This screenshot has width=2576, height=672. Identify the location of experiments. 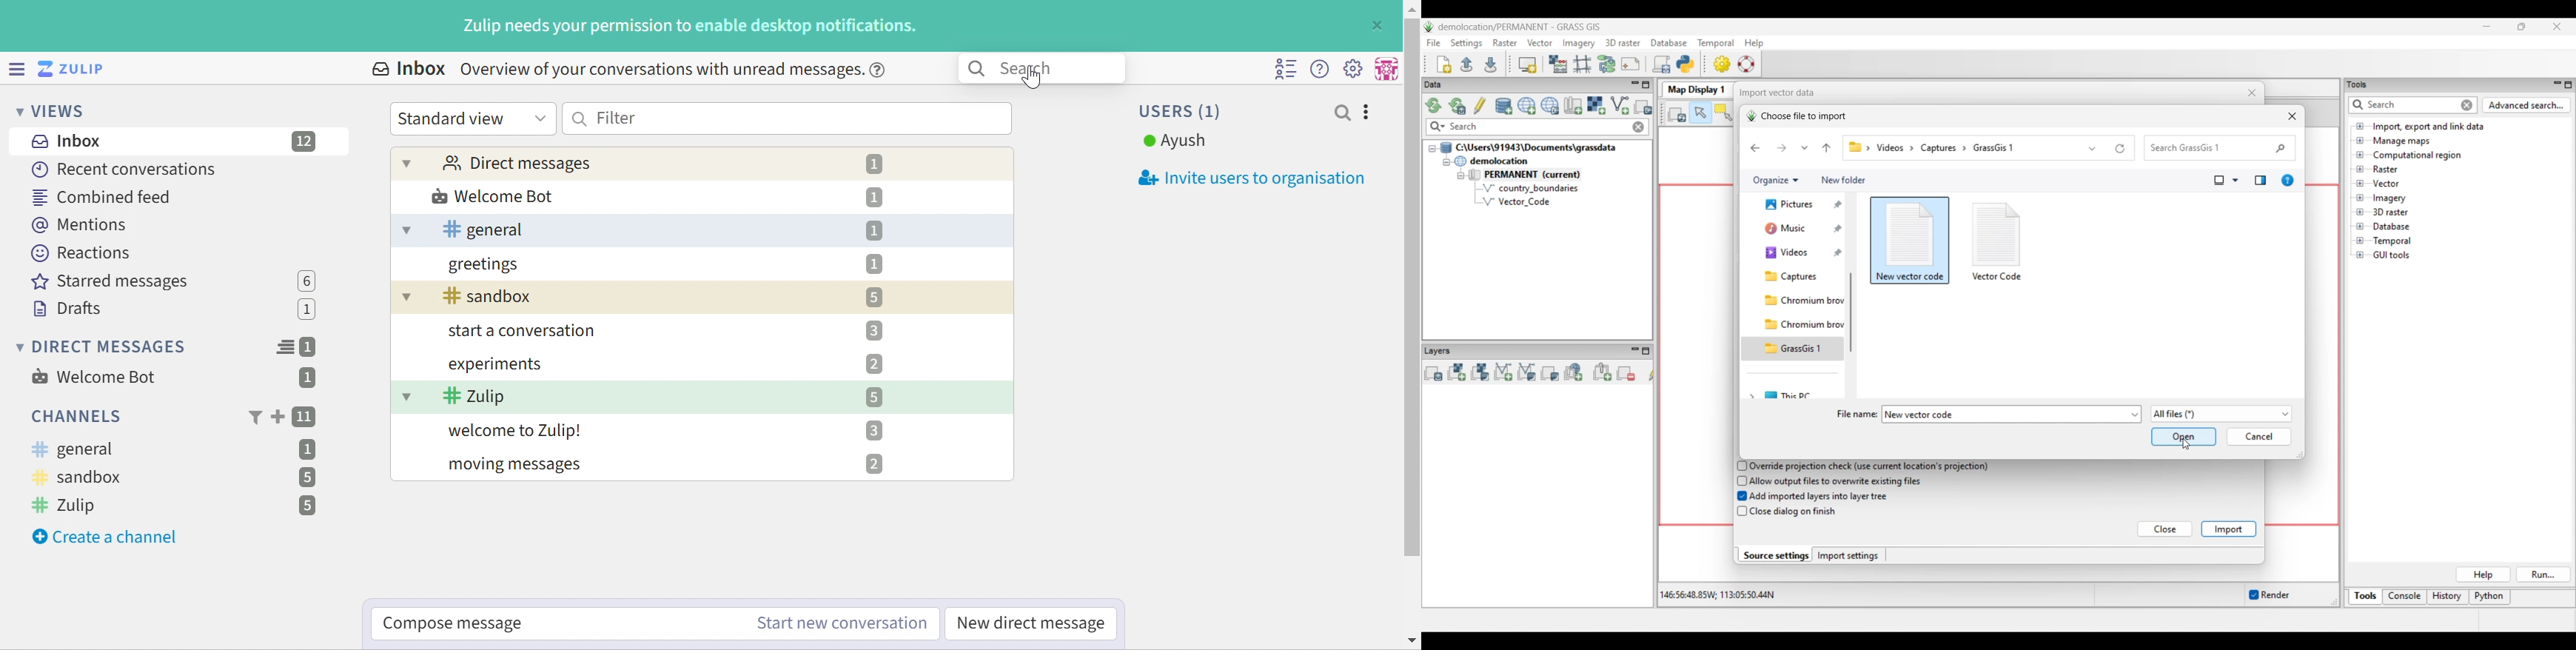
(497, 363).